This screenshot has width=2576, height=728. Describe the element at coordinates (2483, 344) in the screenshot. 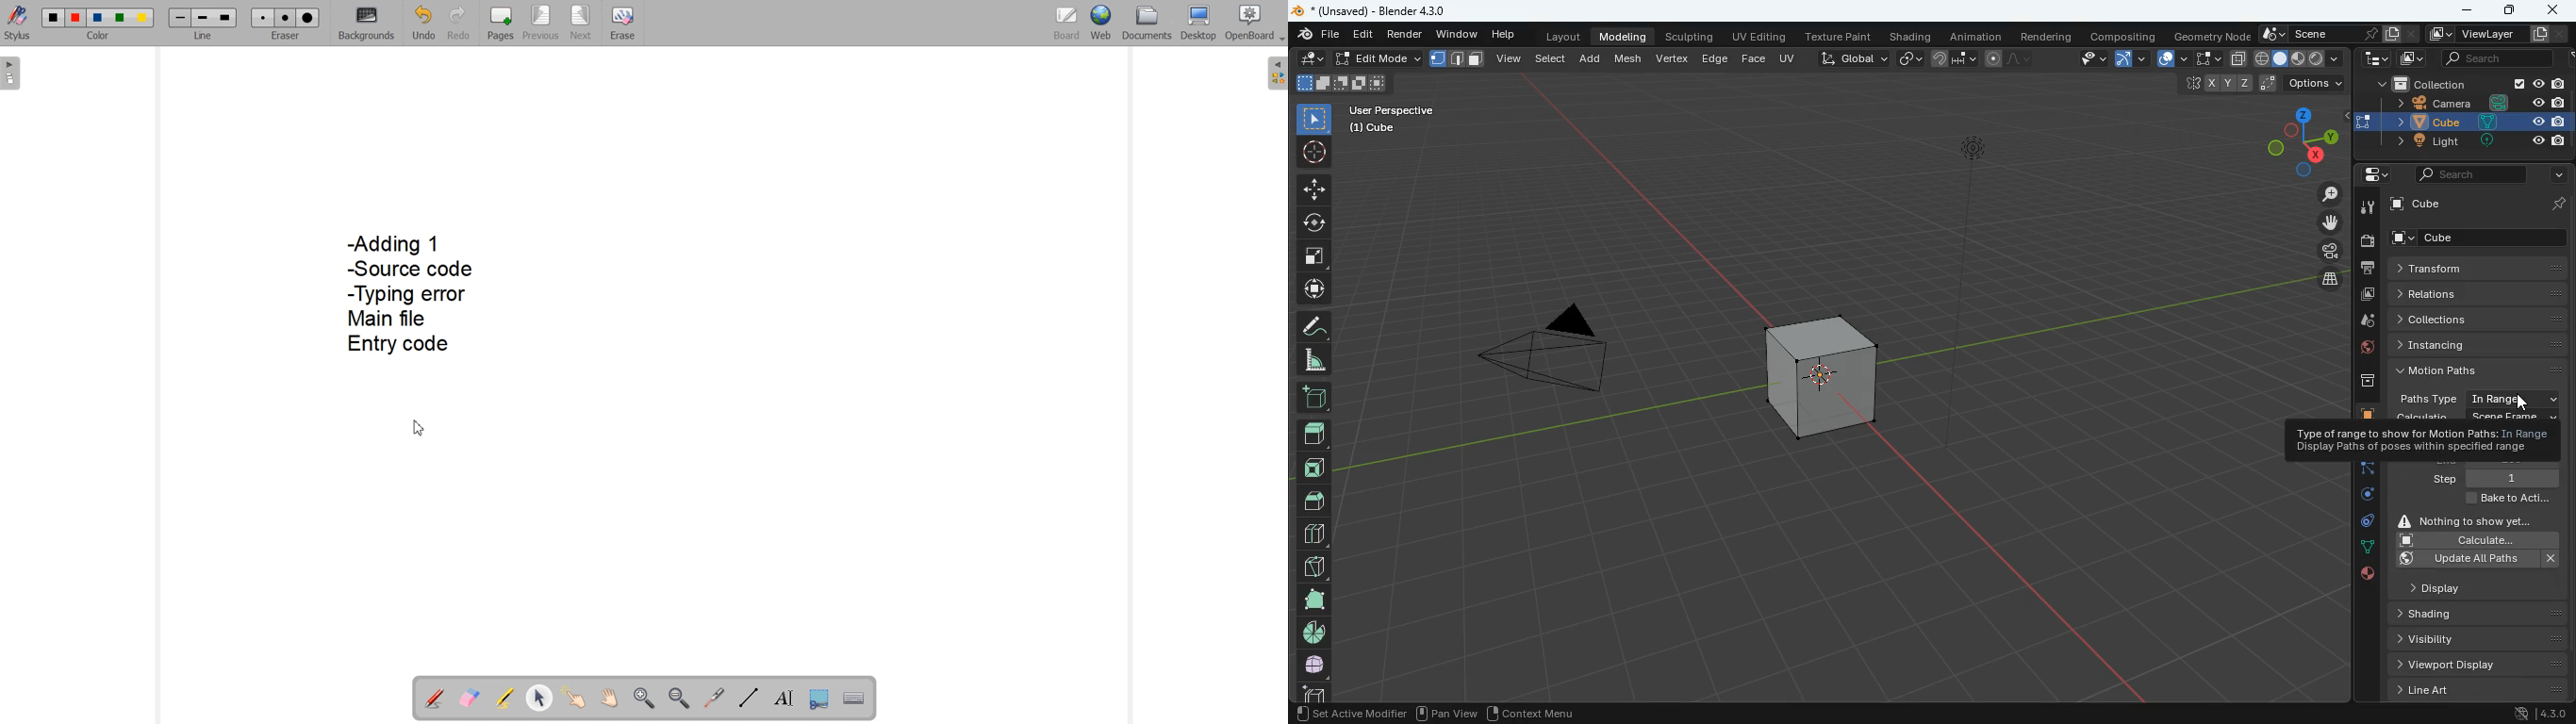

I see `instancing` at that location.